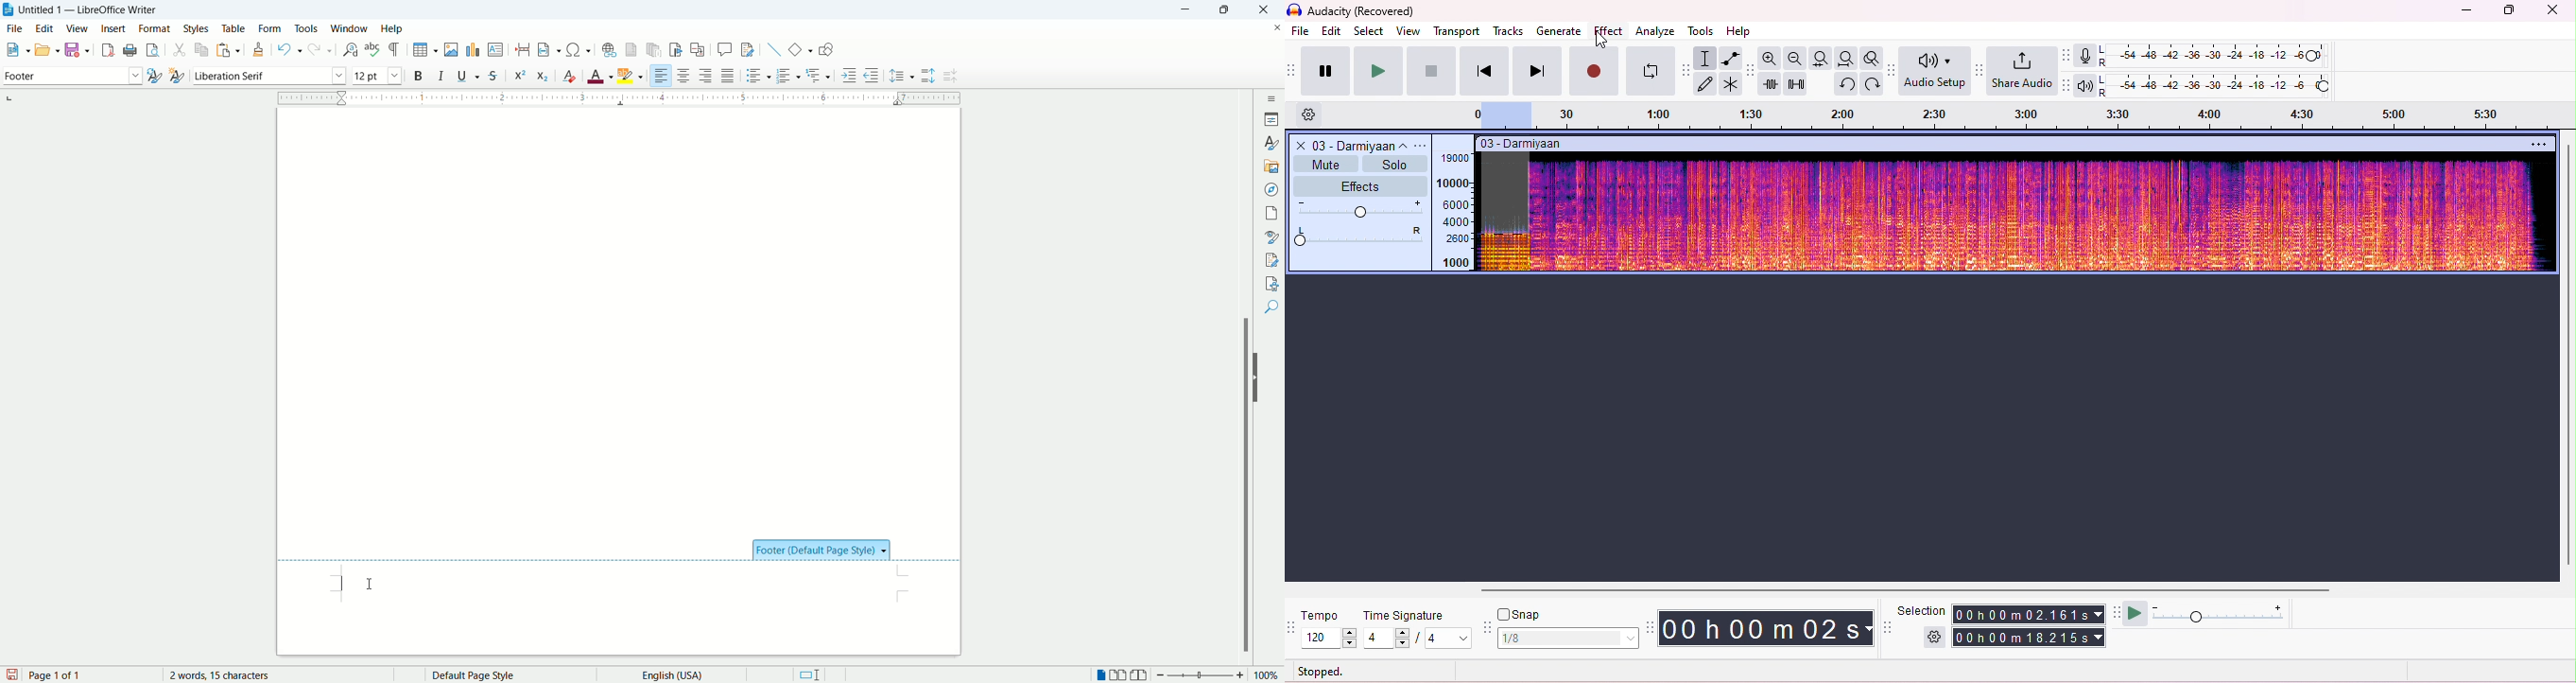 The image size is (2576, 700). I want to click on hide, so click(1259, 378).